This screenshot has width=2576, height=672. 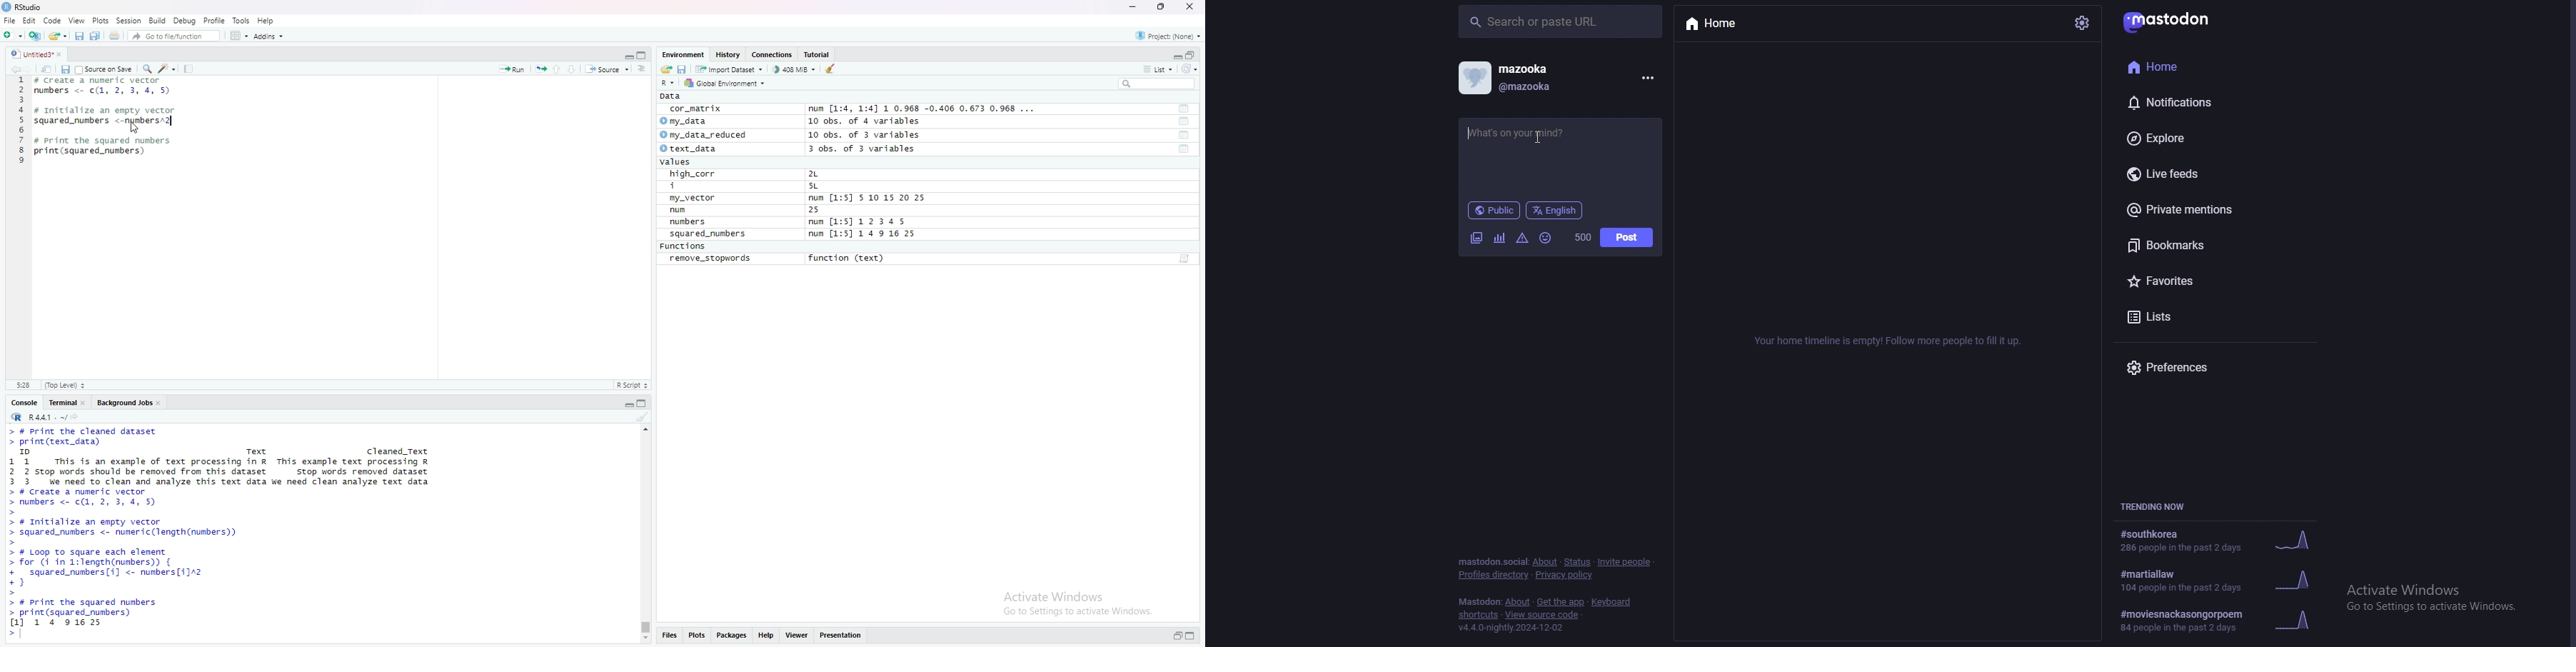 What do you see at coordinates (861, 222) in the screenshot?
I see `num [1:5] 1 2 345` at bounding box center [861, 222].